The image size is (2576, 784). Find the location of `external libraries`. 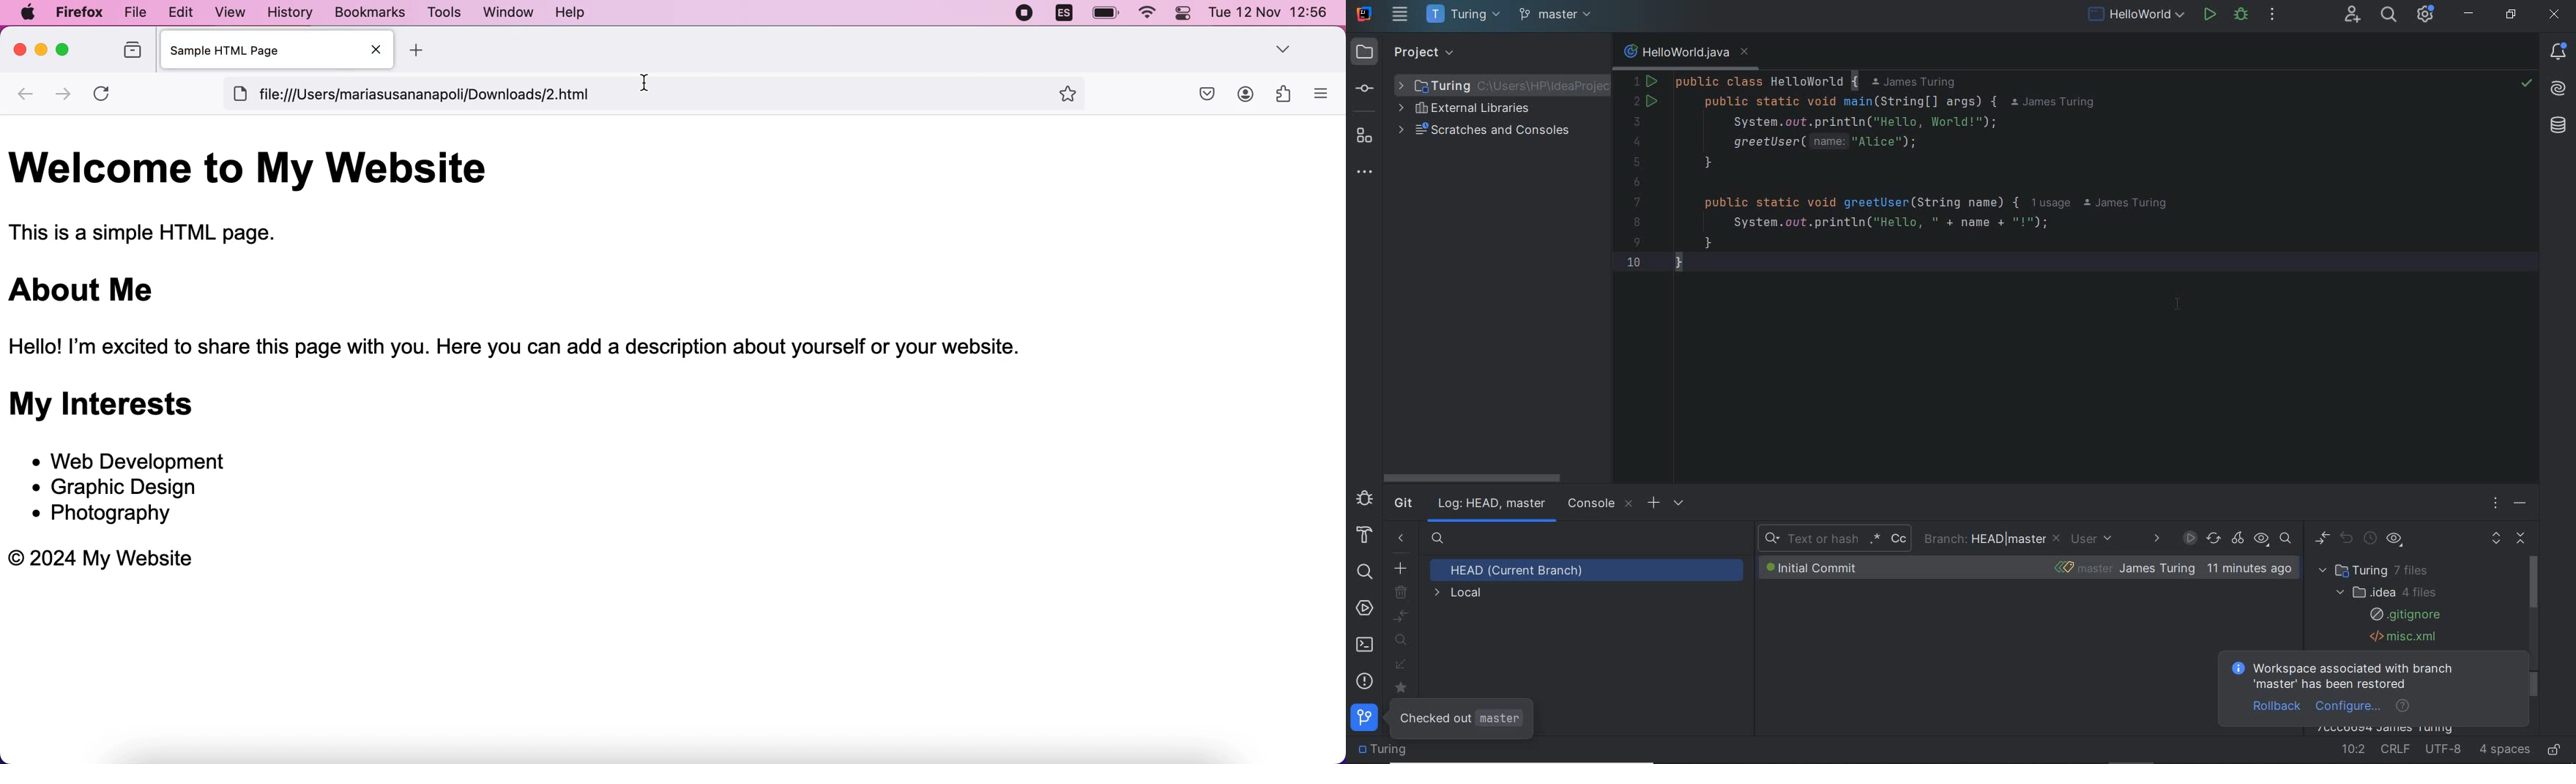

external libraries is located at coordinates (1472, 109).